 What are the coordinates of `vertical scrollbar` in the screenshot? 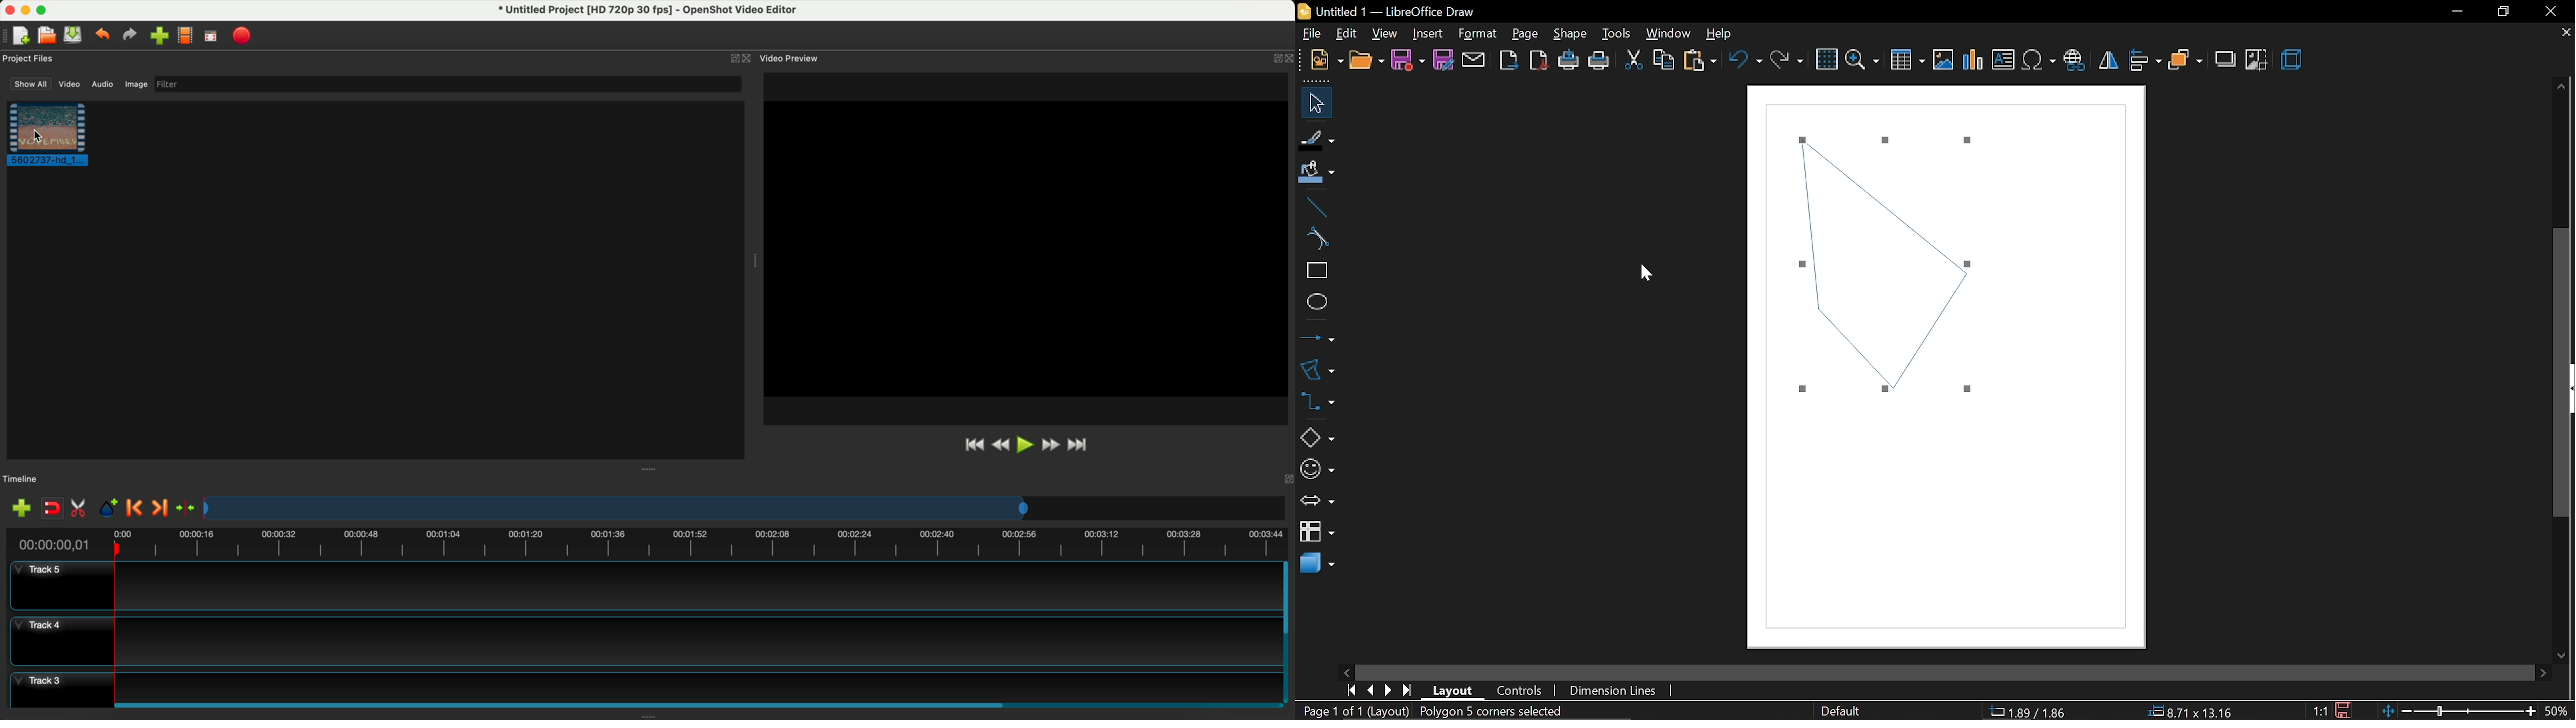 It's located at (2563, 373).